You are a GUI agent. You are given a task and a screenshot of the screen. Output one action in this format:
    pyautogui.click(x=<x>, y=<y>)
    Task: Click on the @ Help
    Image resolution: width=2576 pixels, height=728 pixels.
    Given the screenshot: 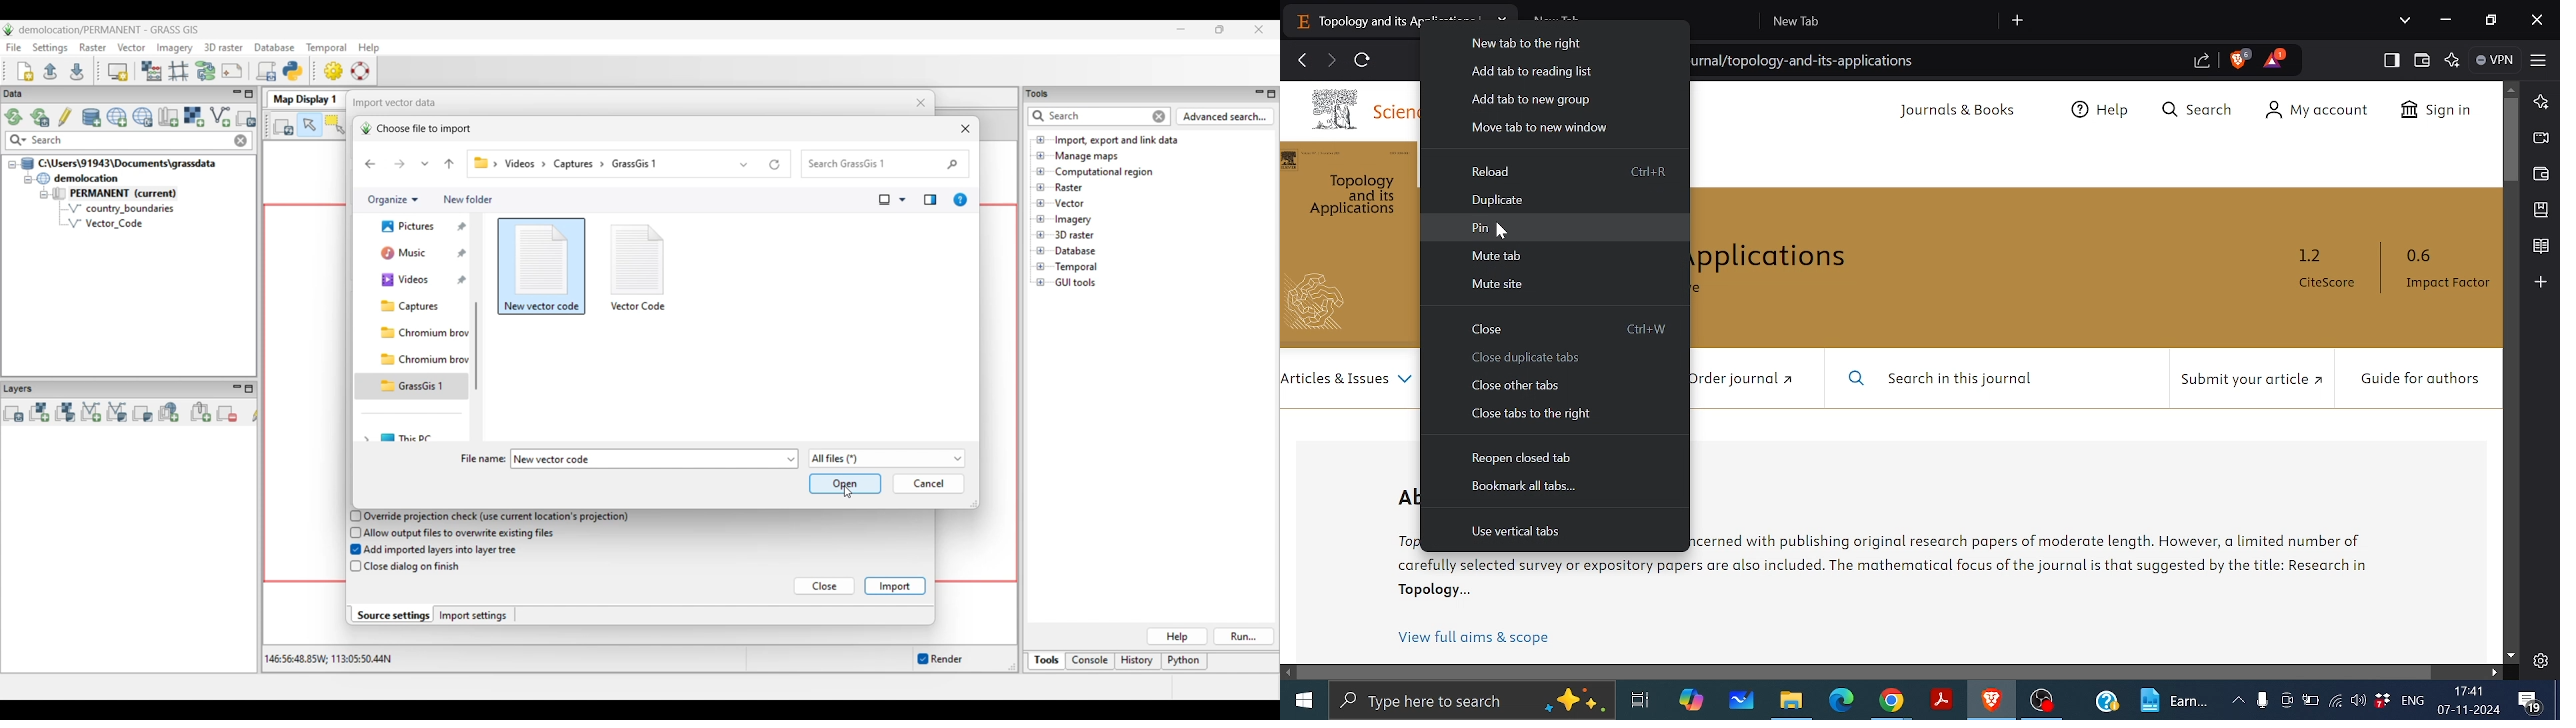 What is the action you would take?
    pyautogui.click(x=2102, y=112)
    